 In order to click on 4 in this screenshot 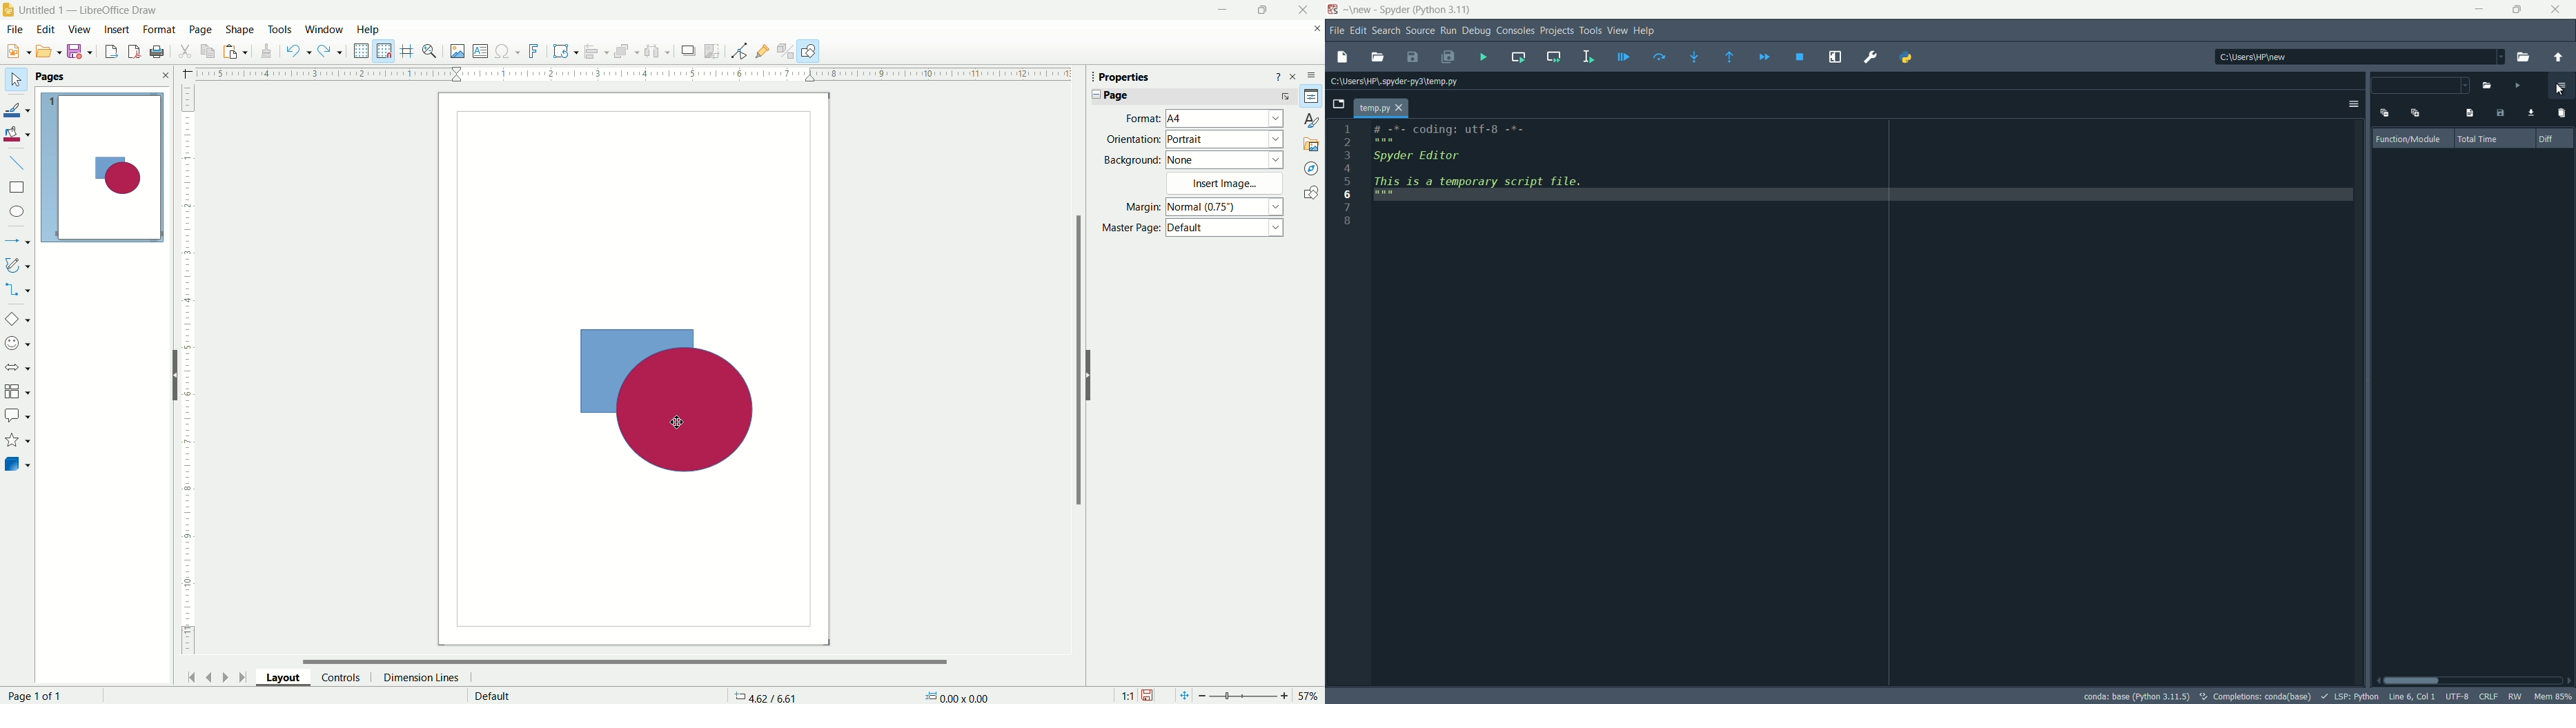, I will do `click(1346, 168)`.